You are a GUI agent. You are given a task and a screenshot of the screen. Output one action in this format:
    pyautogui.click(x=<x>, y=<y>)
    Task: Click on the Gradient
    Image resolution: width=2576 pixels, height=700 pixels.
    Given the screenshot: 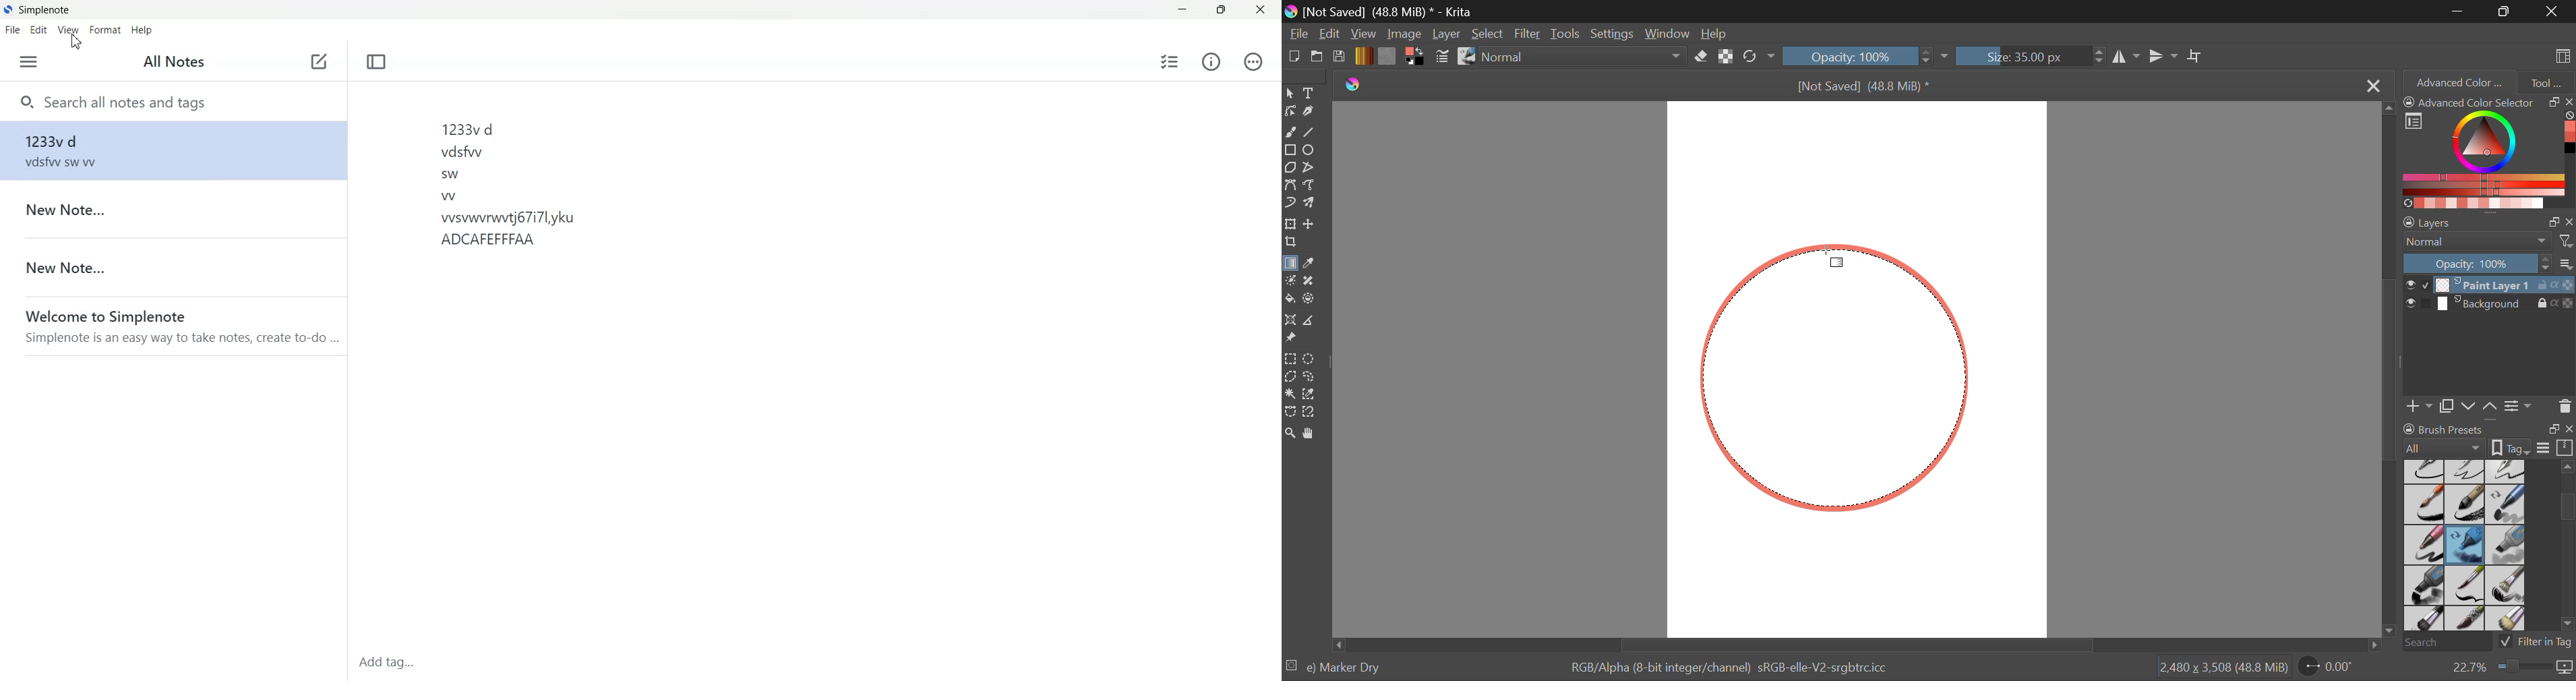 What is the action you would take?
    pyautogui.click(x=1363, y=56)
    